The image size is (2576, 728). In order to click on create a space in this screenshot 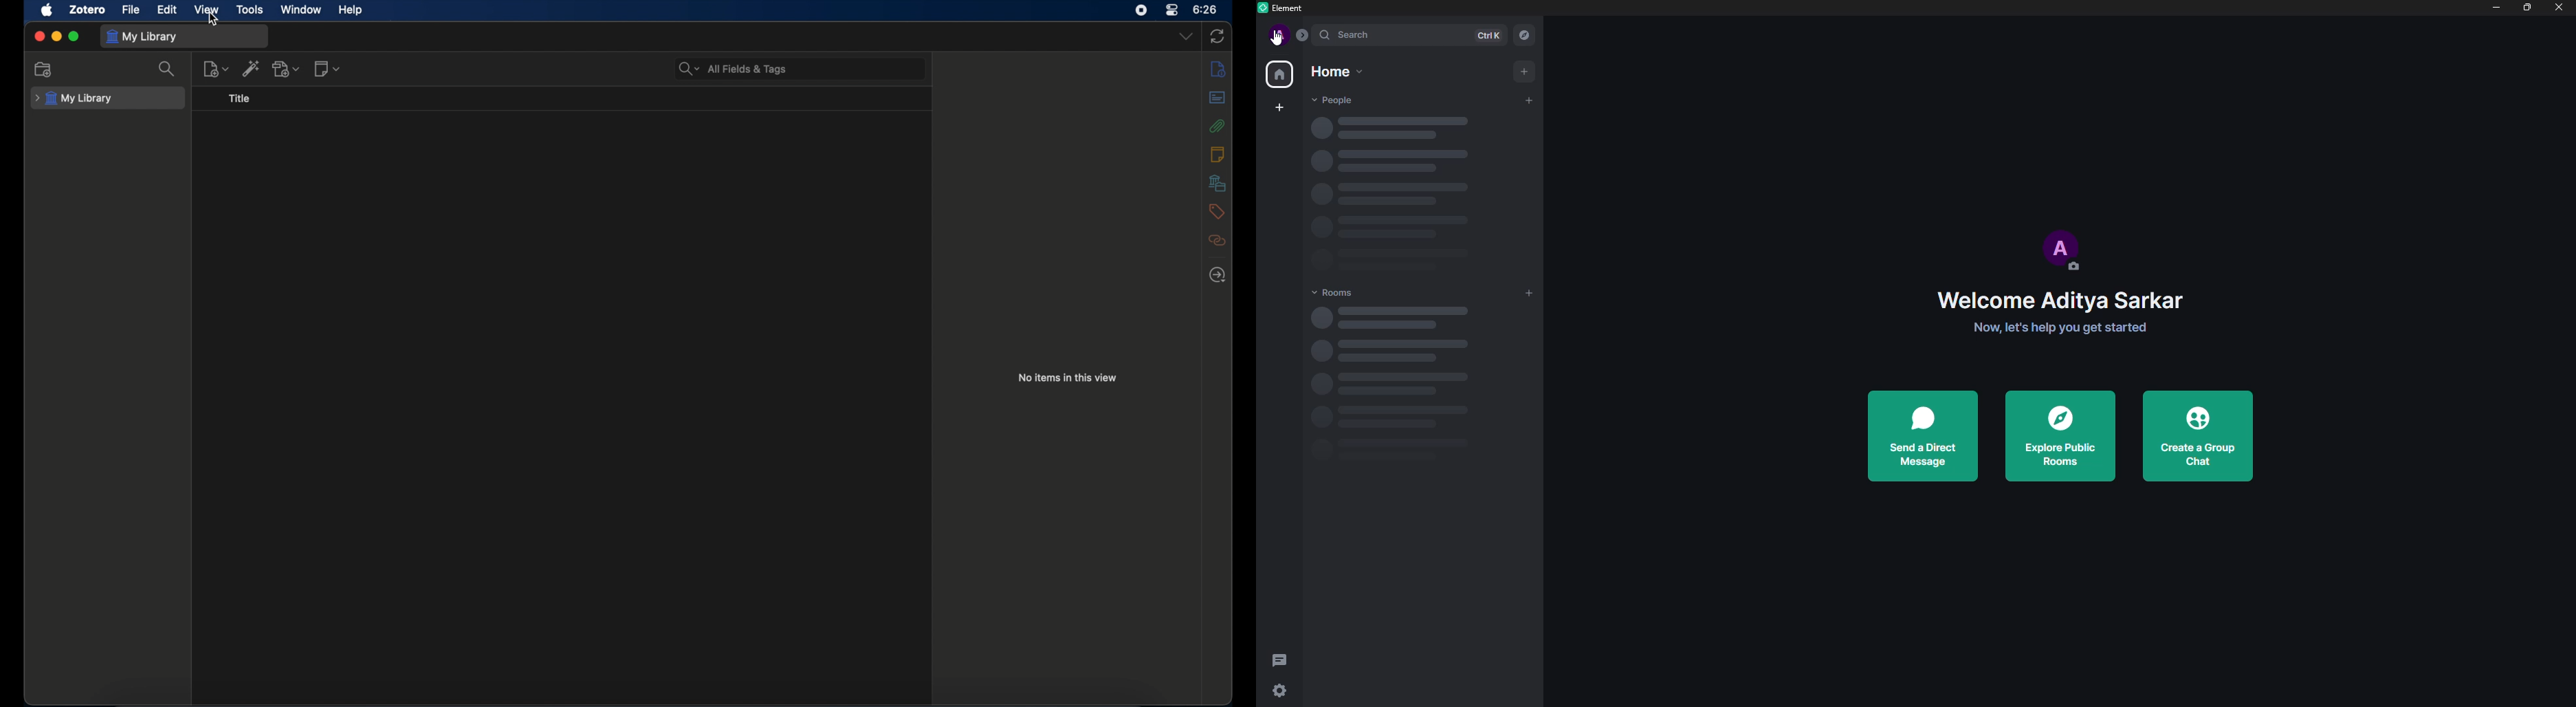, I will do `click(1281, 108)`.